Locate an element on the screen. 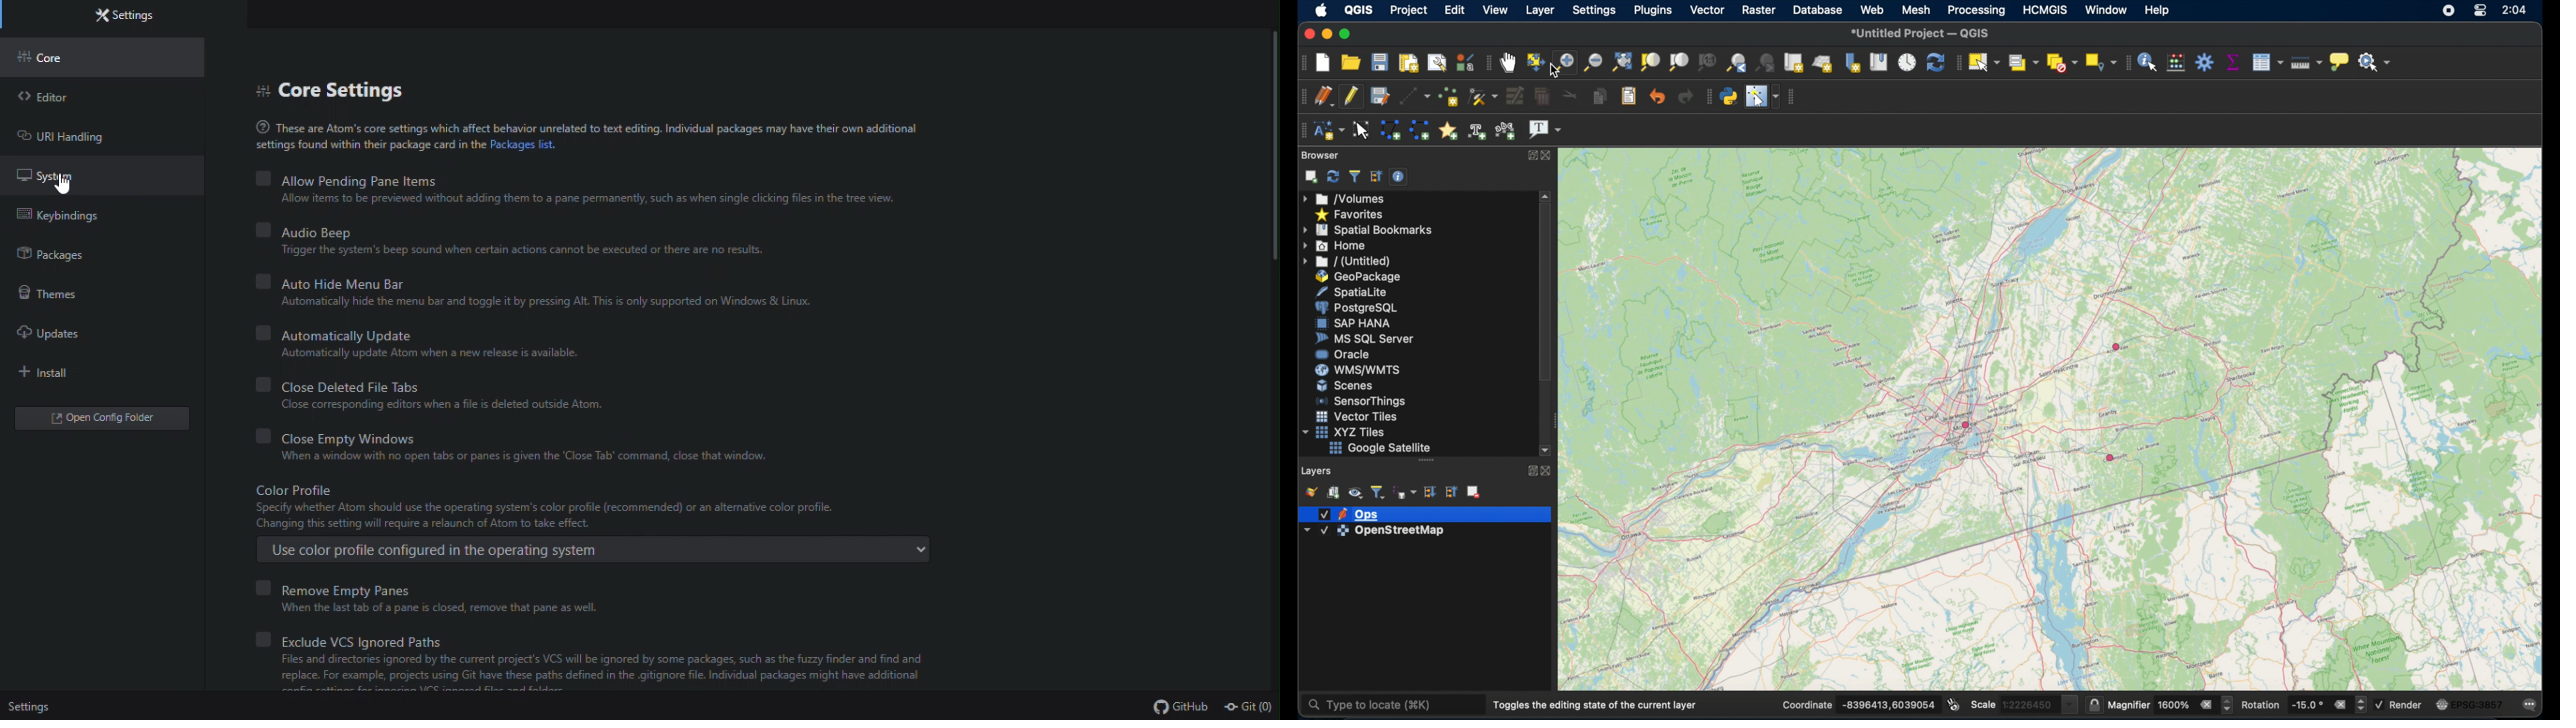  Updates is located at coordinates (108, 330).